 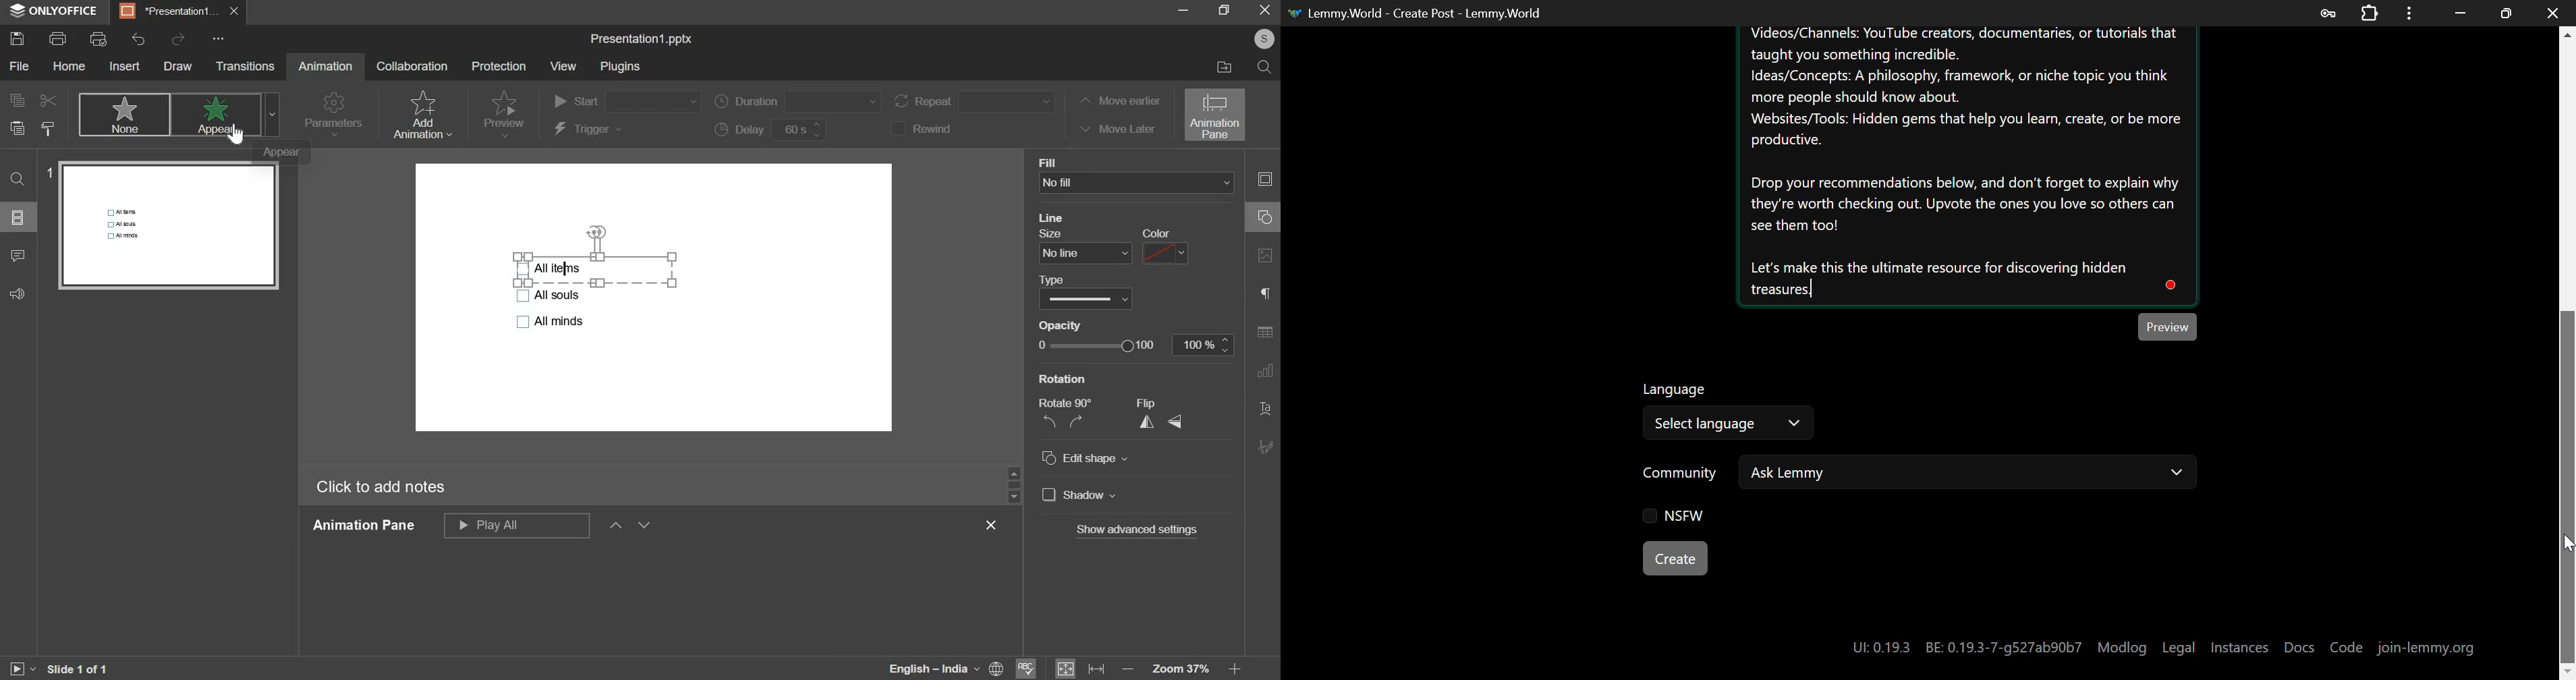 What do you see at coordinates (123, 114) in the screenshot?
I see `none` at bounding box center [123, 114].